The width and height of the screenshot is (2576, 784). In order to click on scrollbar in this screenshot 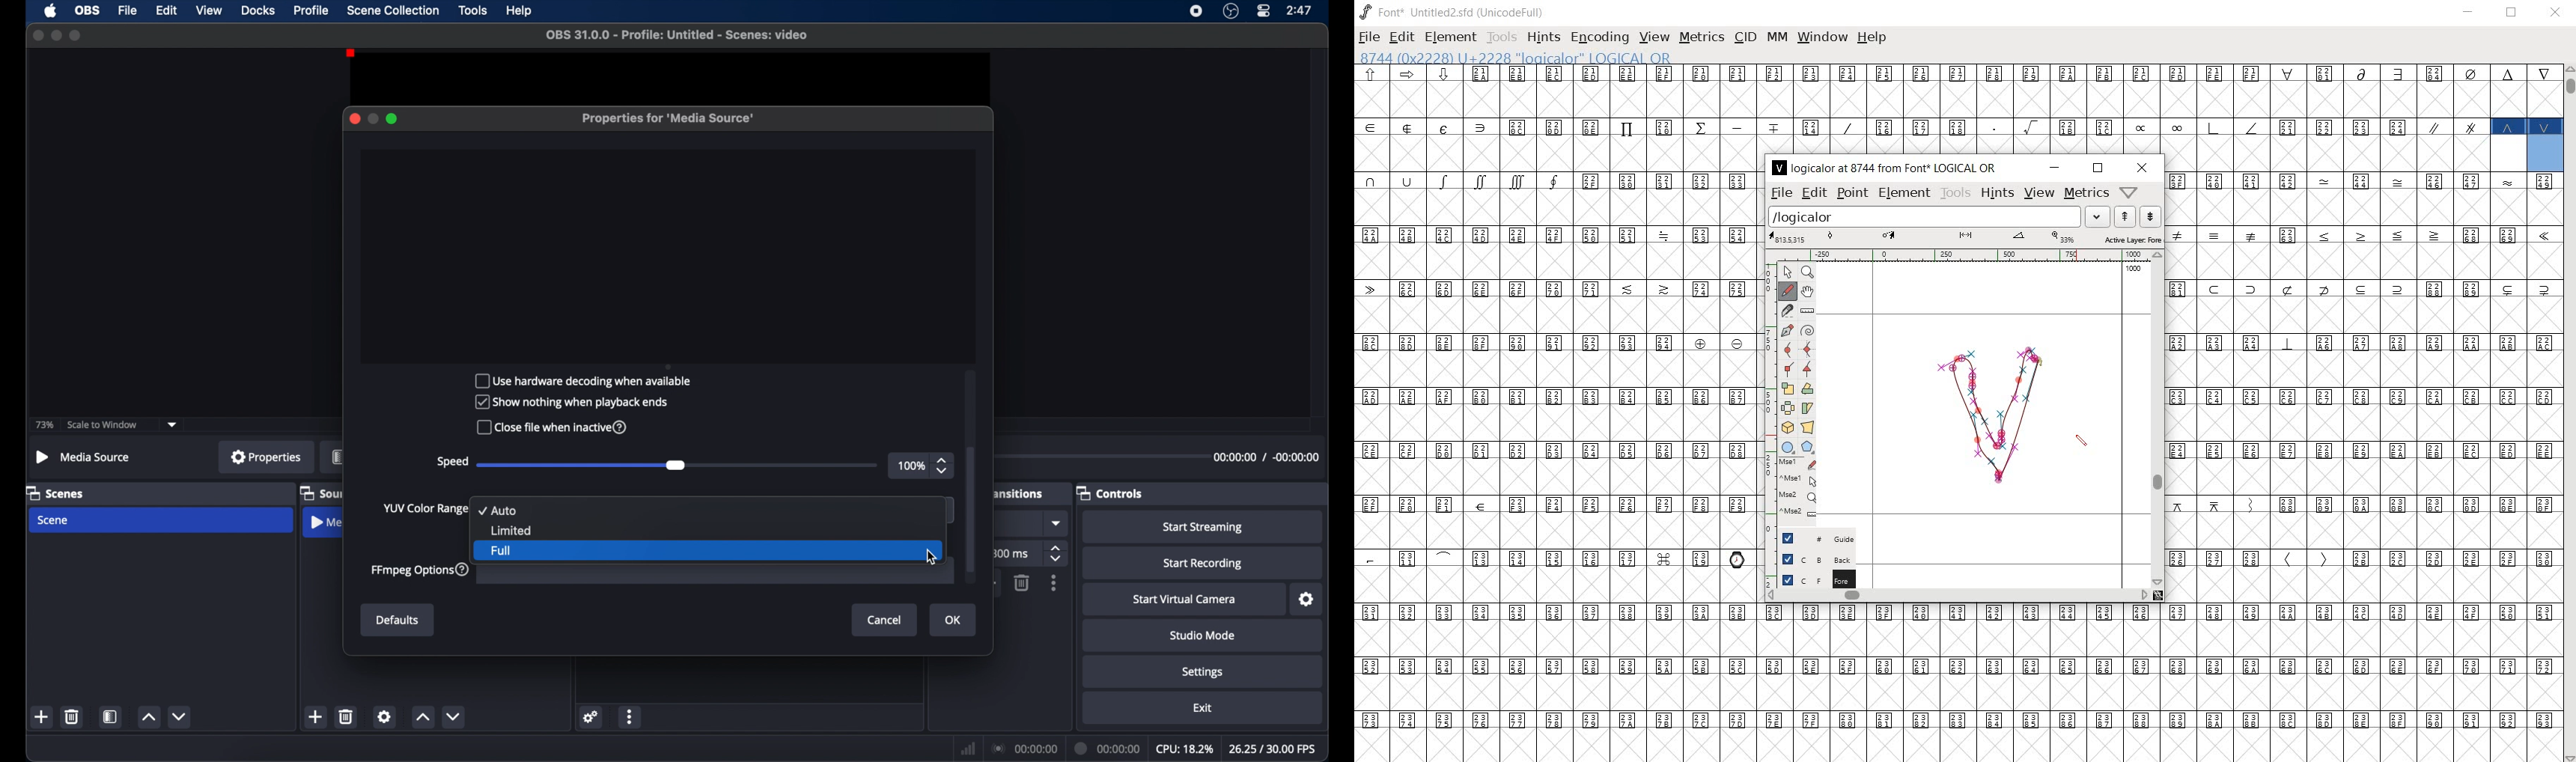, I will do `click(2569, 413)`.